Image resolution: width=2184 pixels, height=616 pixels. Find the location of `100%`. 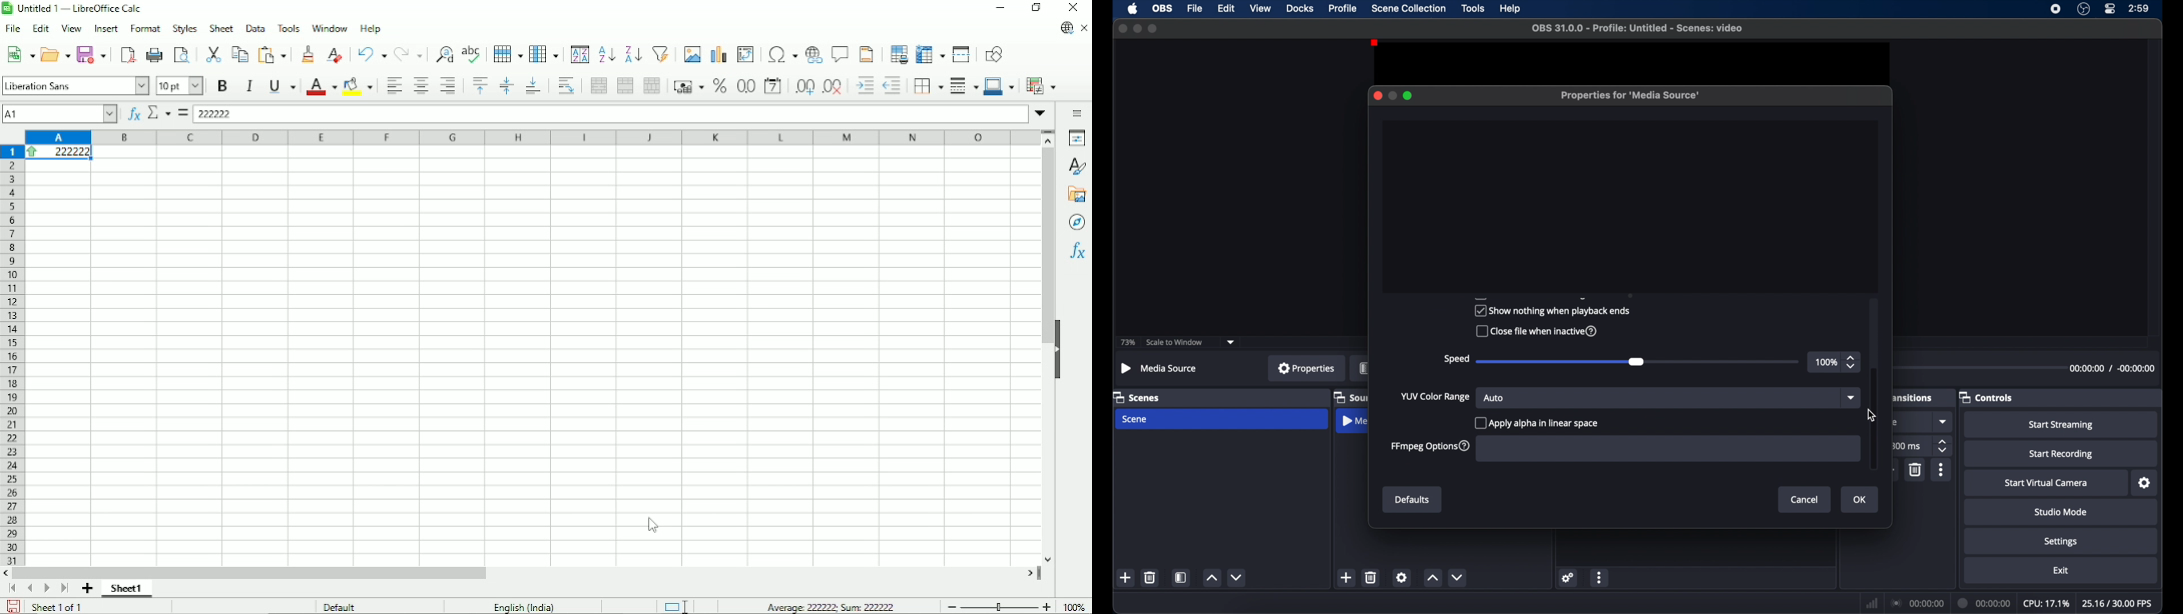

100% is located at coordinates (1827, 362).